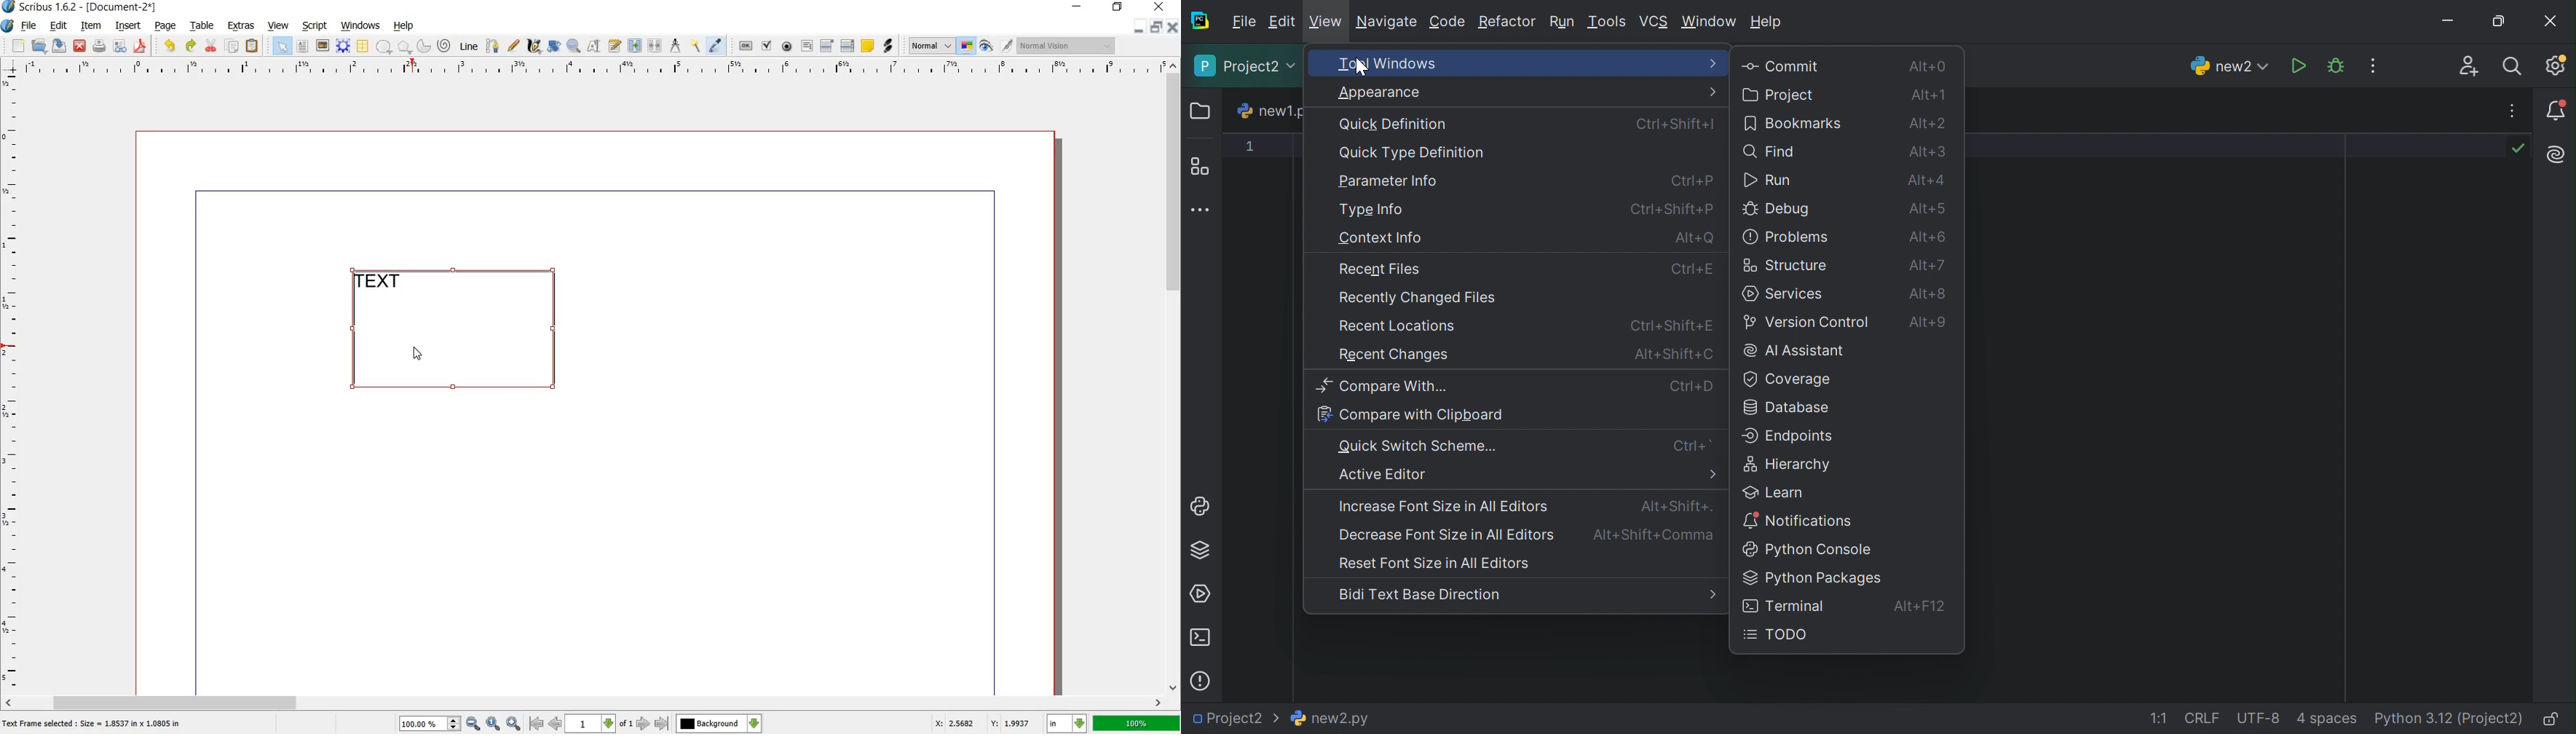  What do you see at coordinates (1234, 719) in the screenshot?
I see `Project2` at bounding box center [1234, 719].